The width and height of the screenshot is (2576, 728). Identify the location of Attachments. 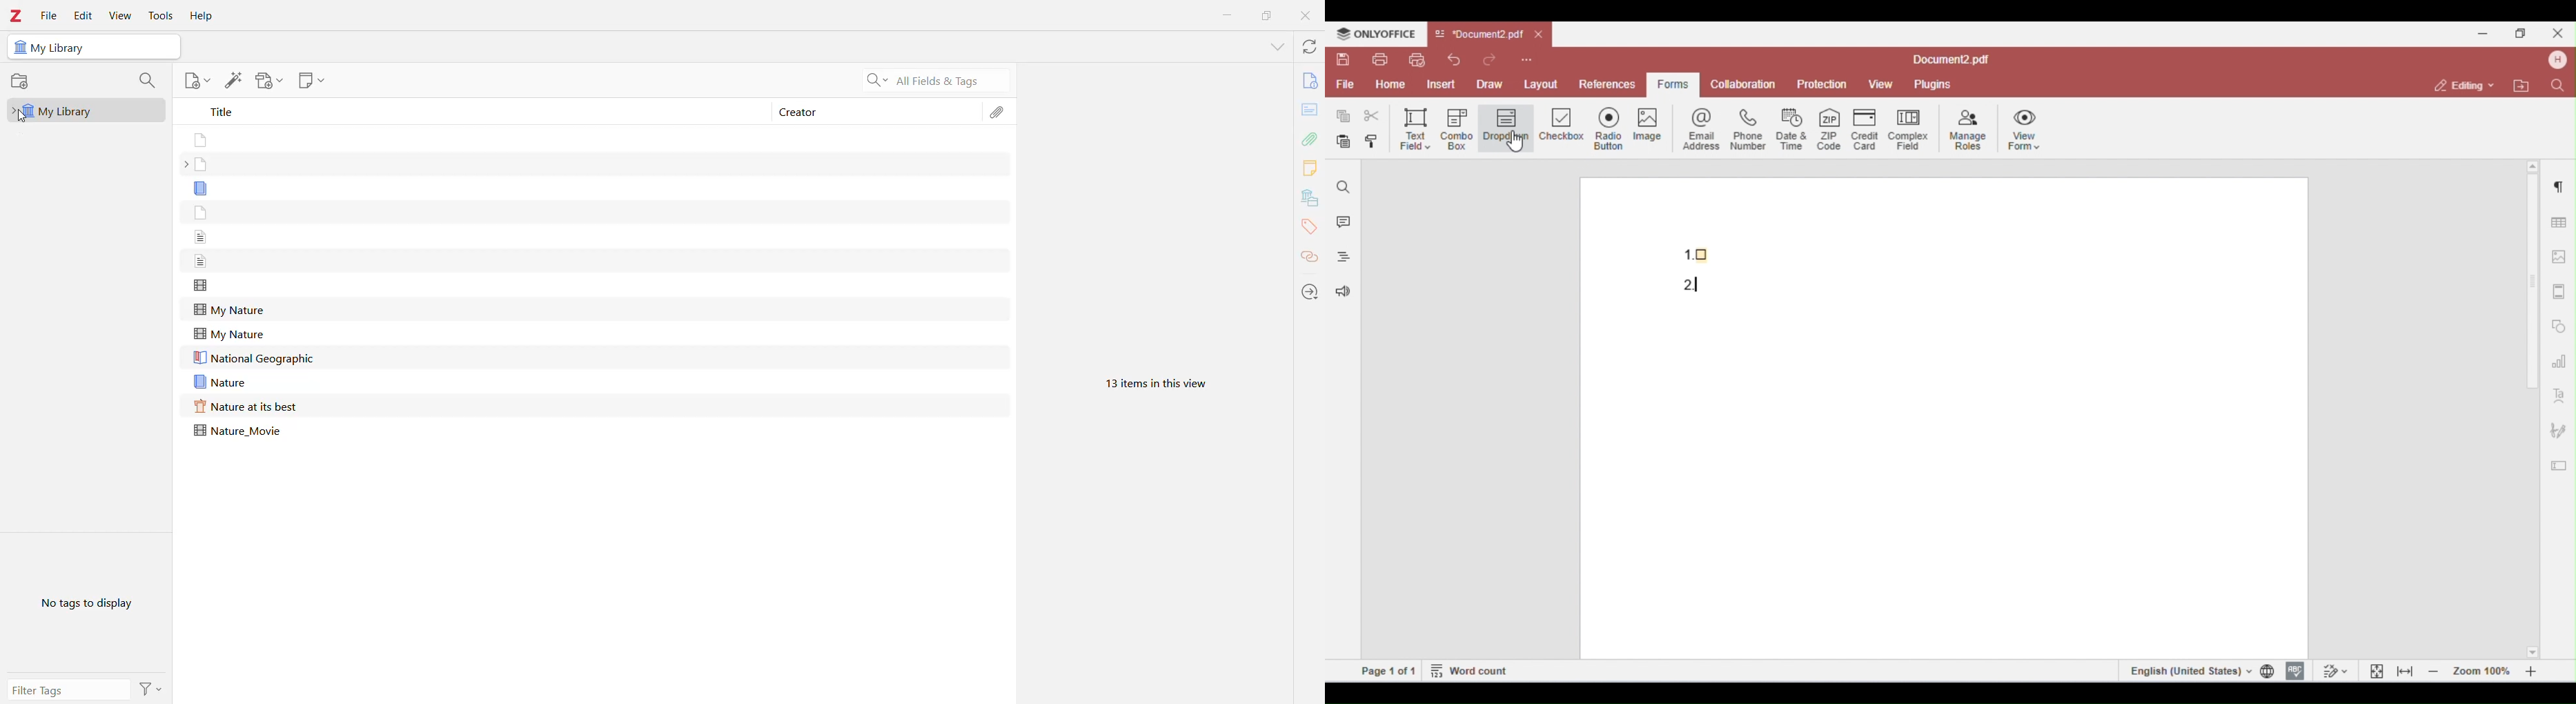
(1310, 138).